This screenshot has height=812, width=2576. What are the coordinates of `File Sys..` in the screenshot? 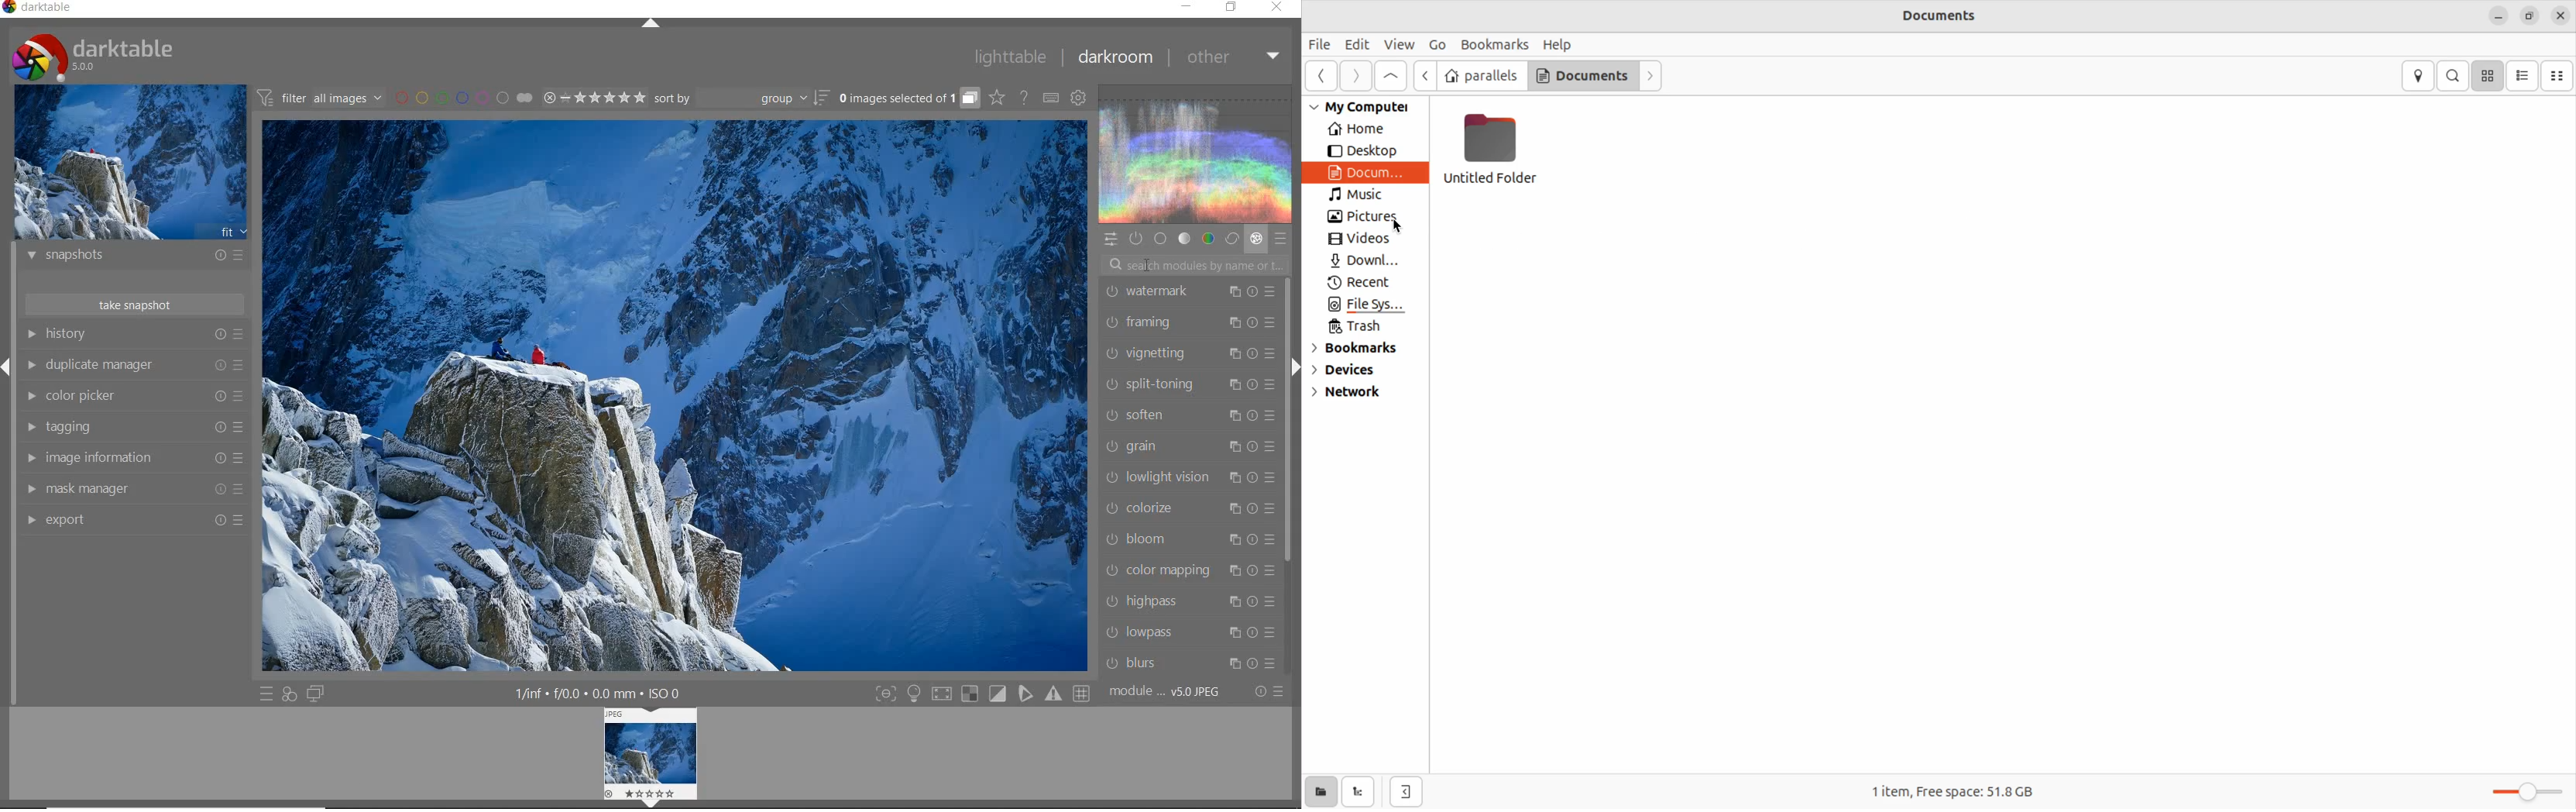 It's located at (1365, 306).